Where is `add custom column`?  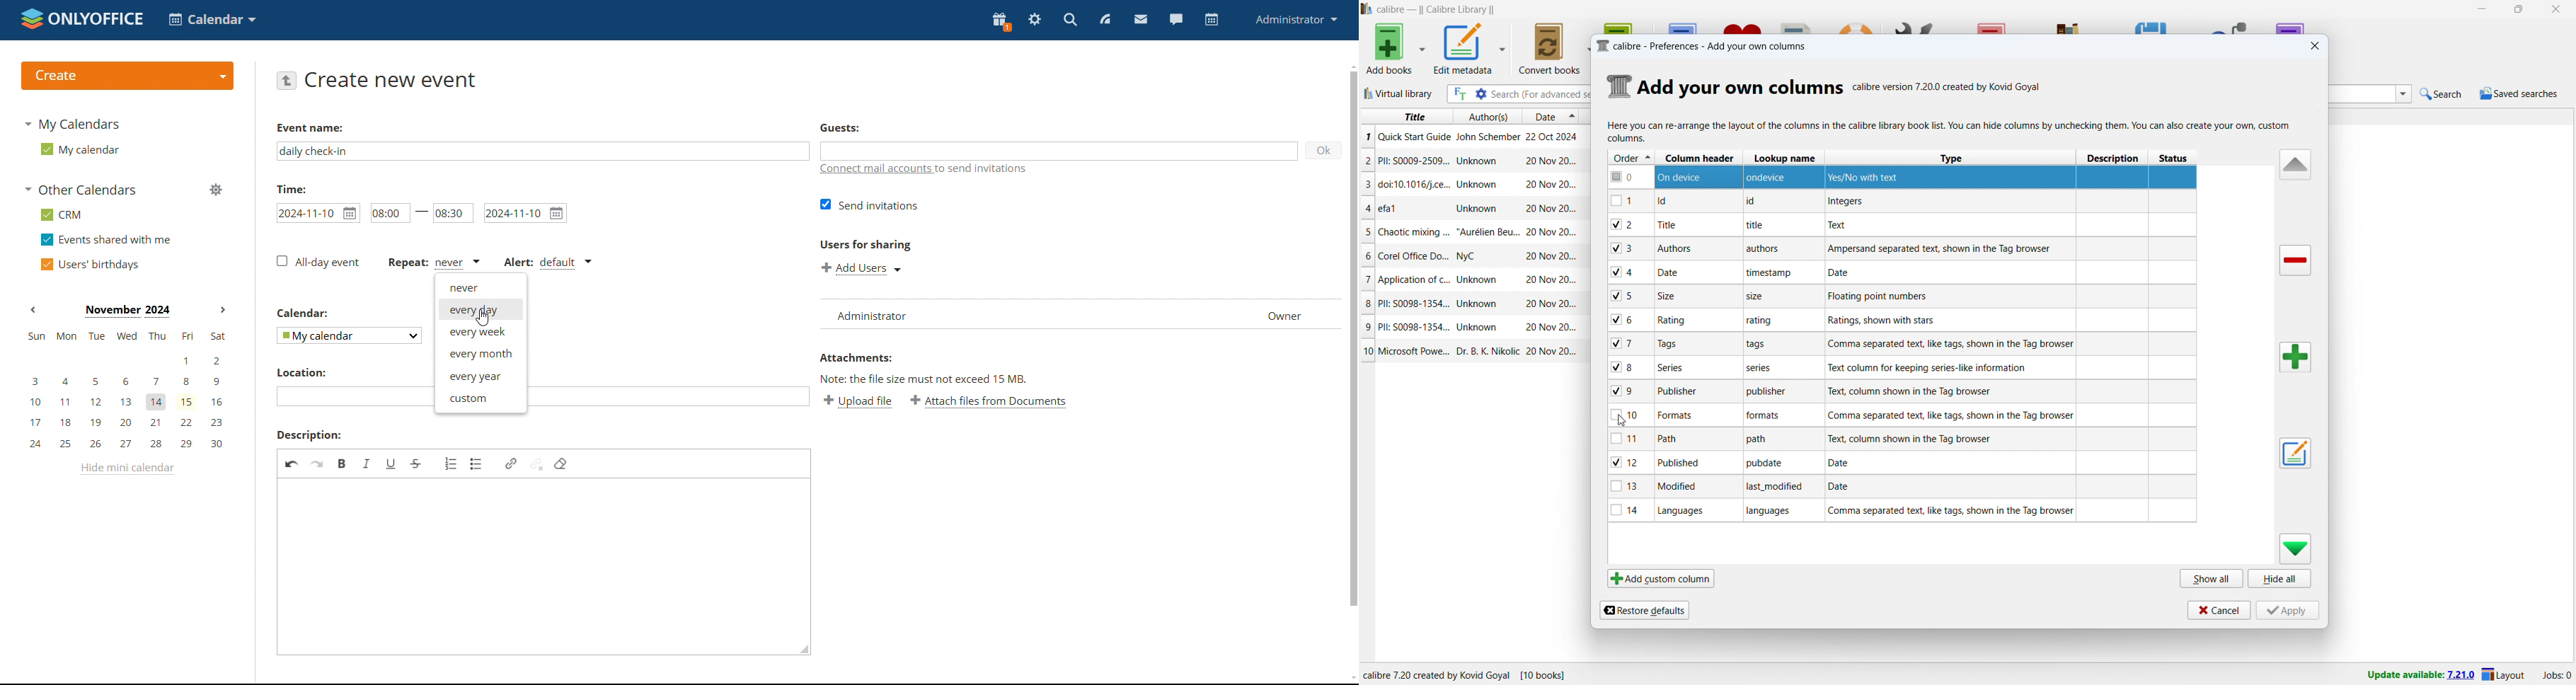
add custom column is located at coordinates (1661, 578).